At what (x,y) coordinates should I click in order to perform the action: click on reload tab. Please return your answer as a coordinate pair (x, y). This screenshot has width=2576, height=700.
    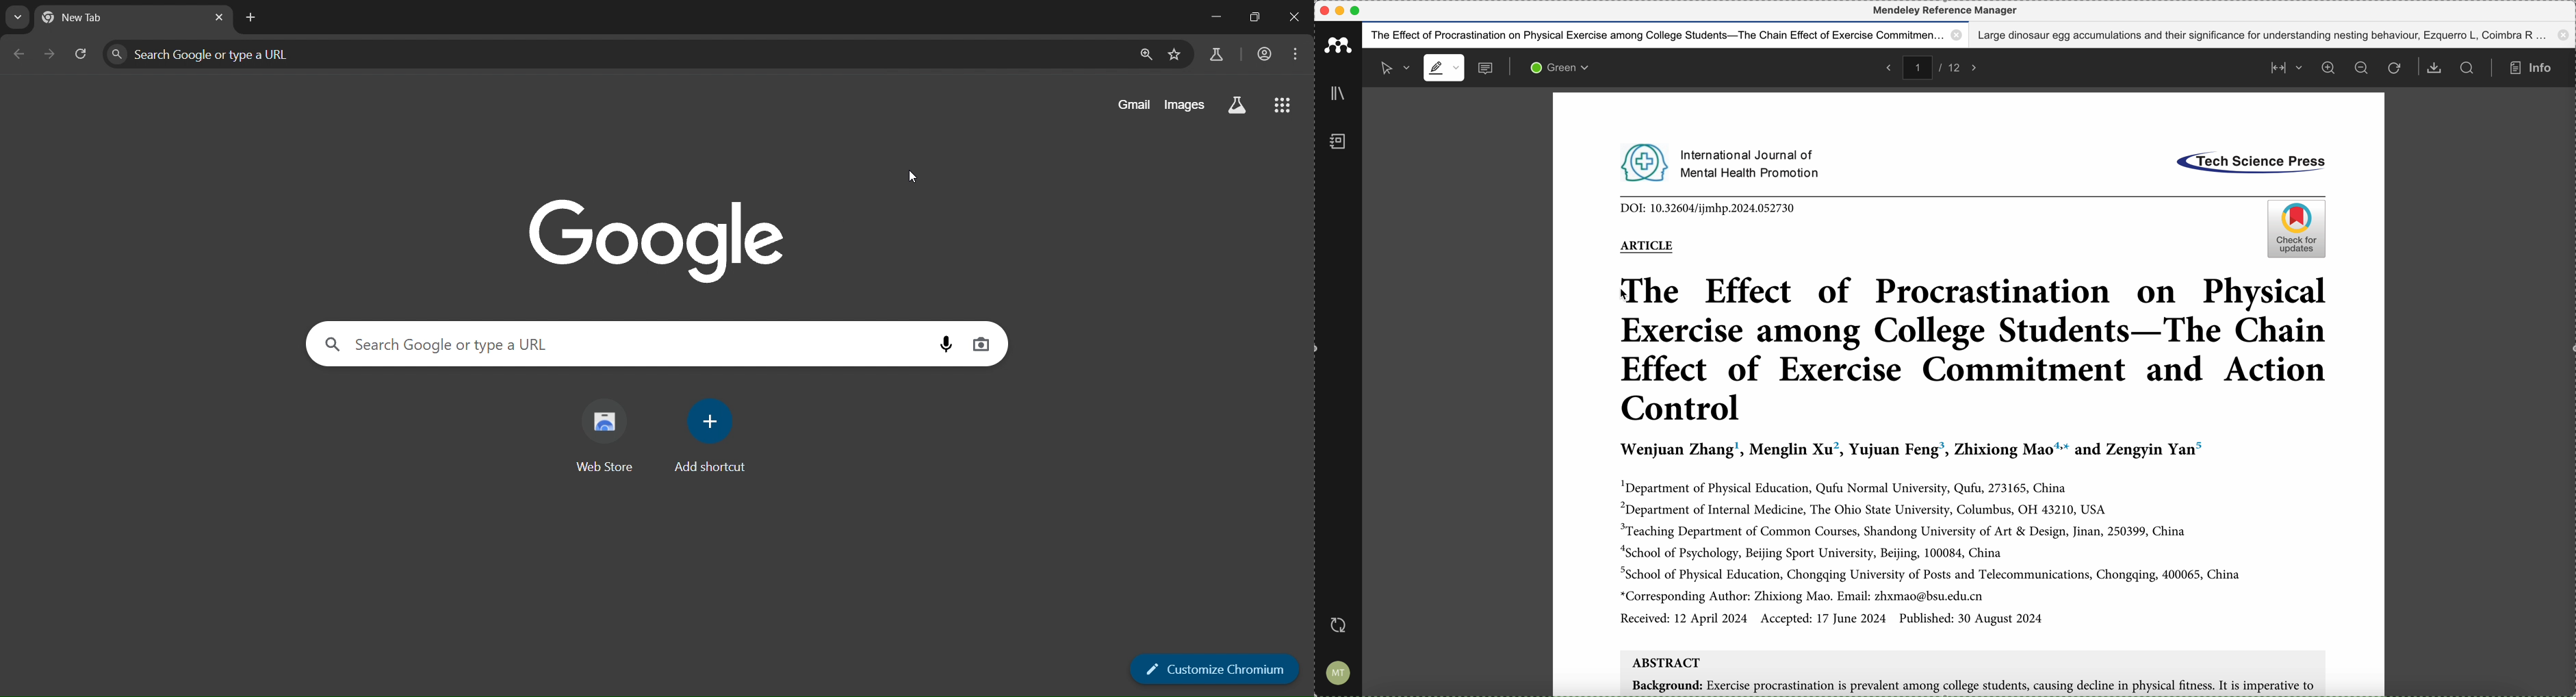
    Looking at the image, I should click on (83, 53).